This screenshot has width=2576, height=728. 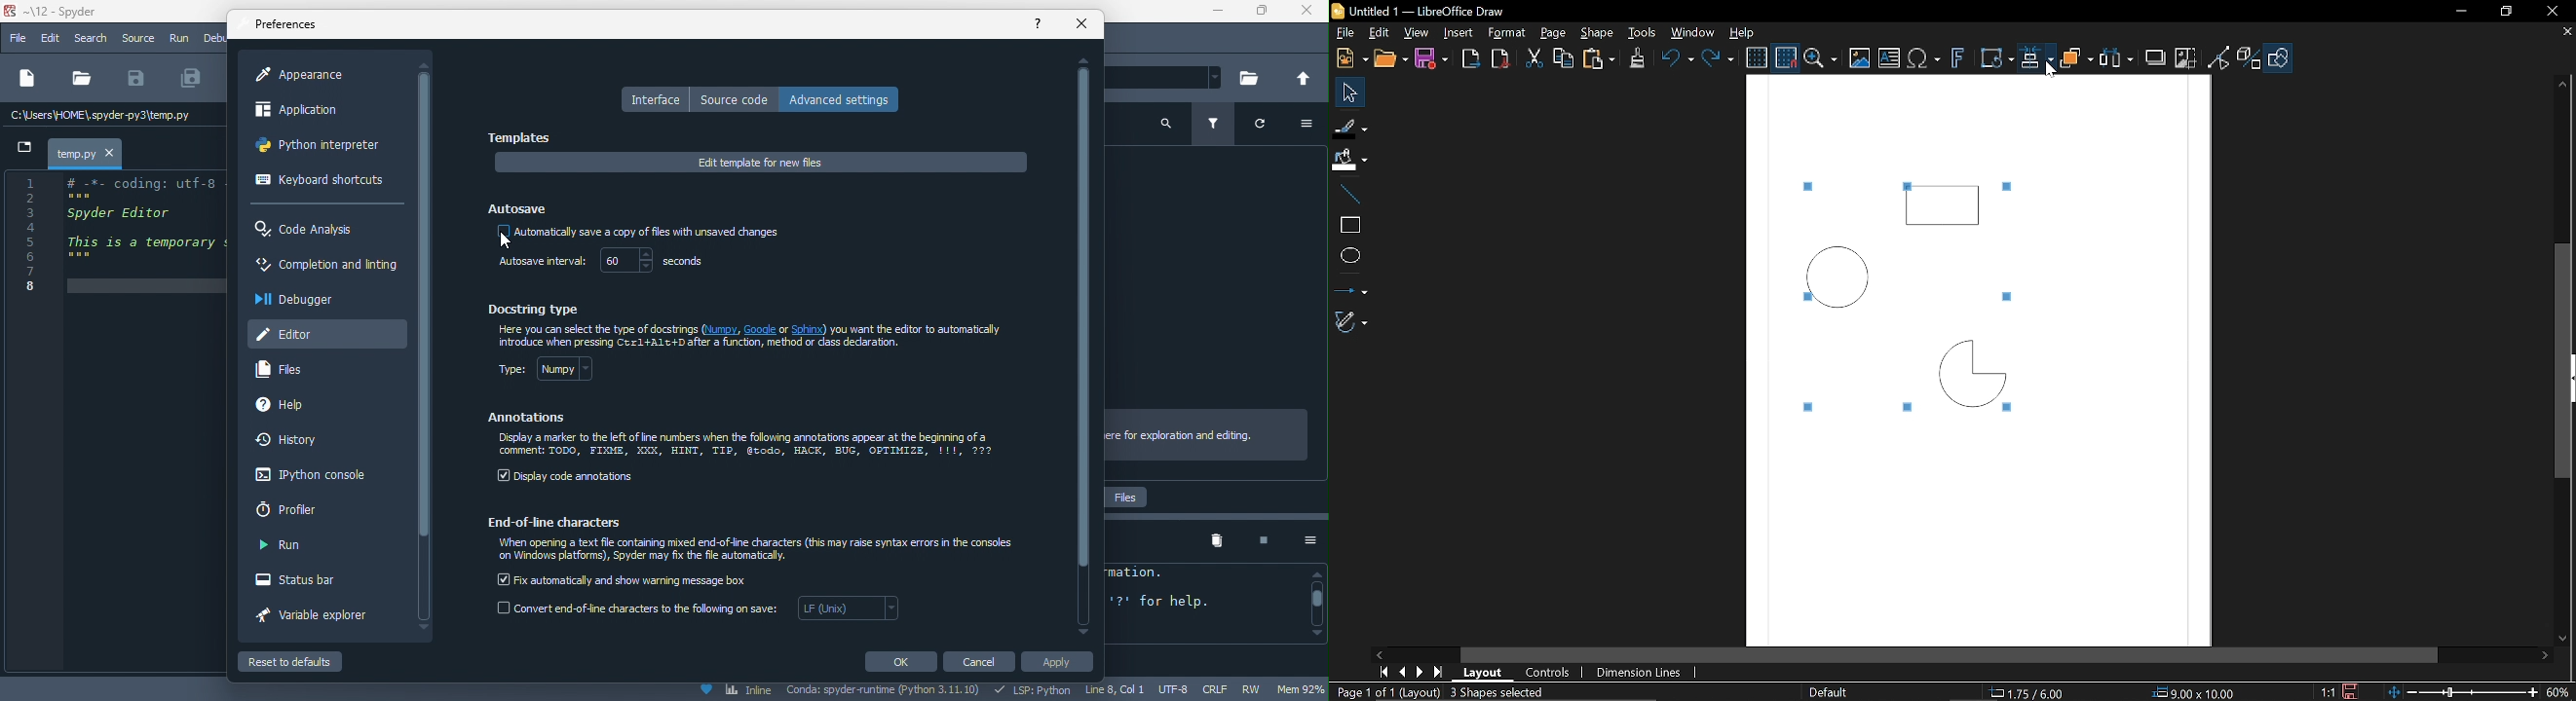 I want to click on lsp python, so click(x=1036, y=690).